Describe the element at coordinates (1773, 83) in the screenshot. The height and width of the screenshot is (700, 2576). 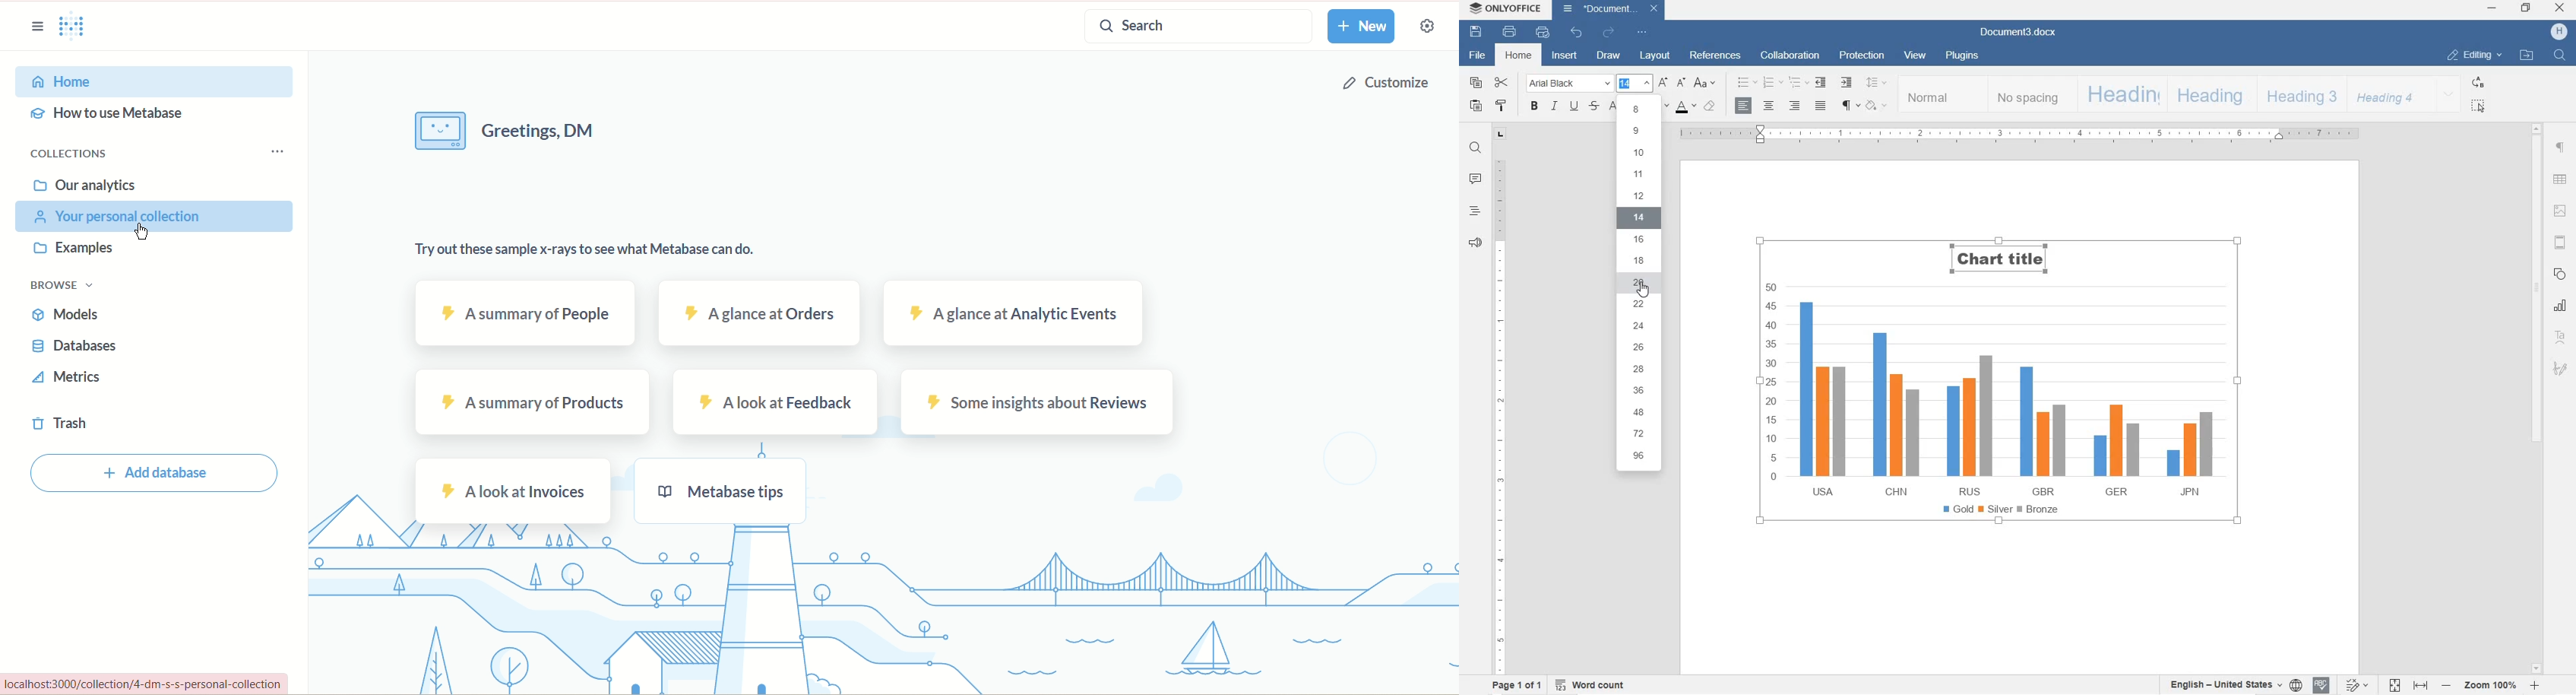
I see `NUMBERING` at that location.